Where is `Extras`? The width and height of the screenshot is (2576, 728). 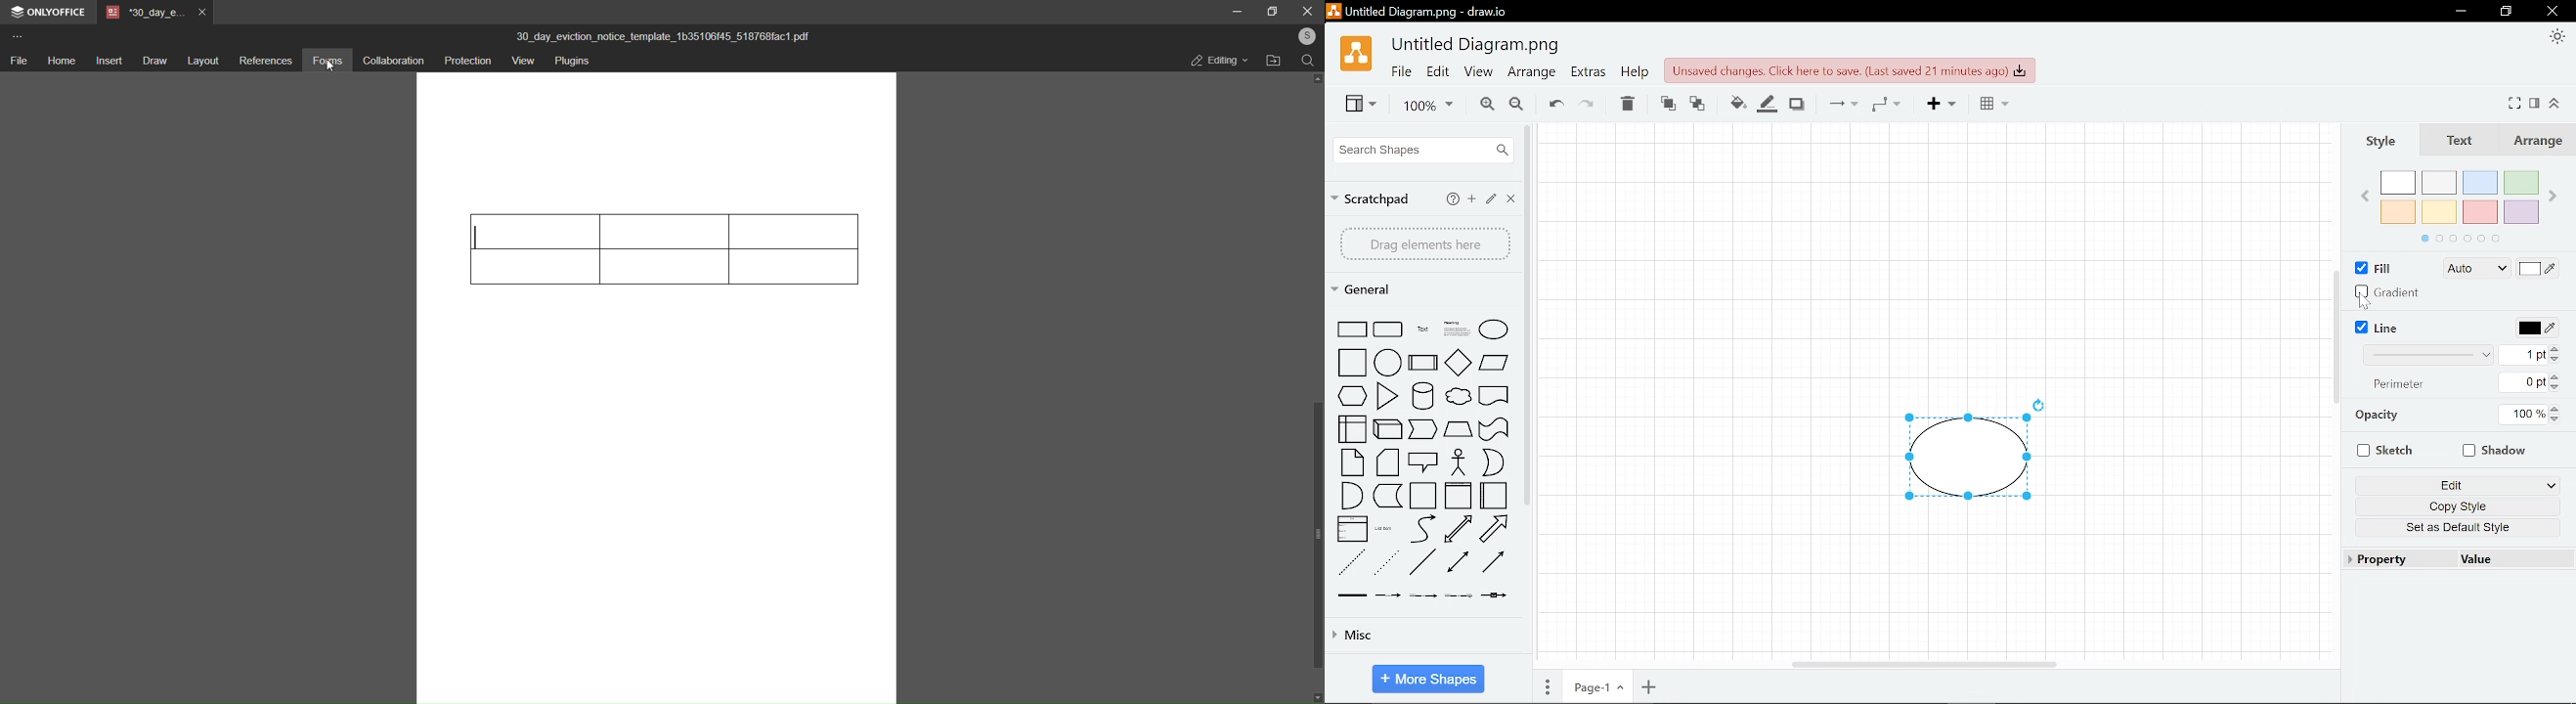 Extras is located at coordinates (1588, 72).